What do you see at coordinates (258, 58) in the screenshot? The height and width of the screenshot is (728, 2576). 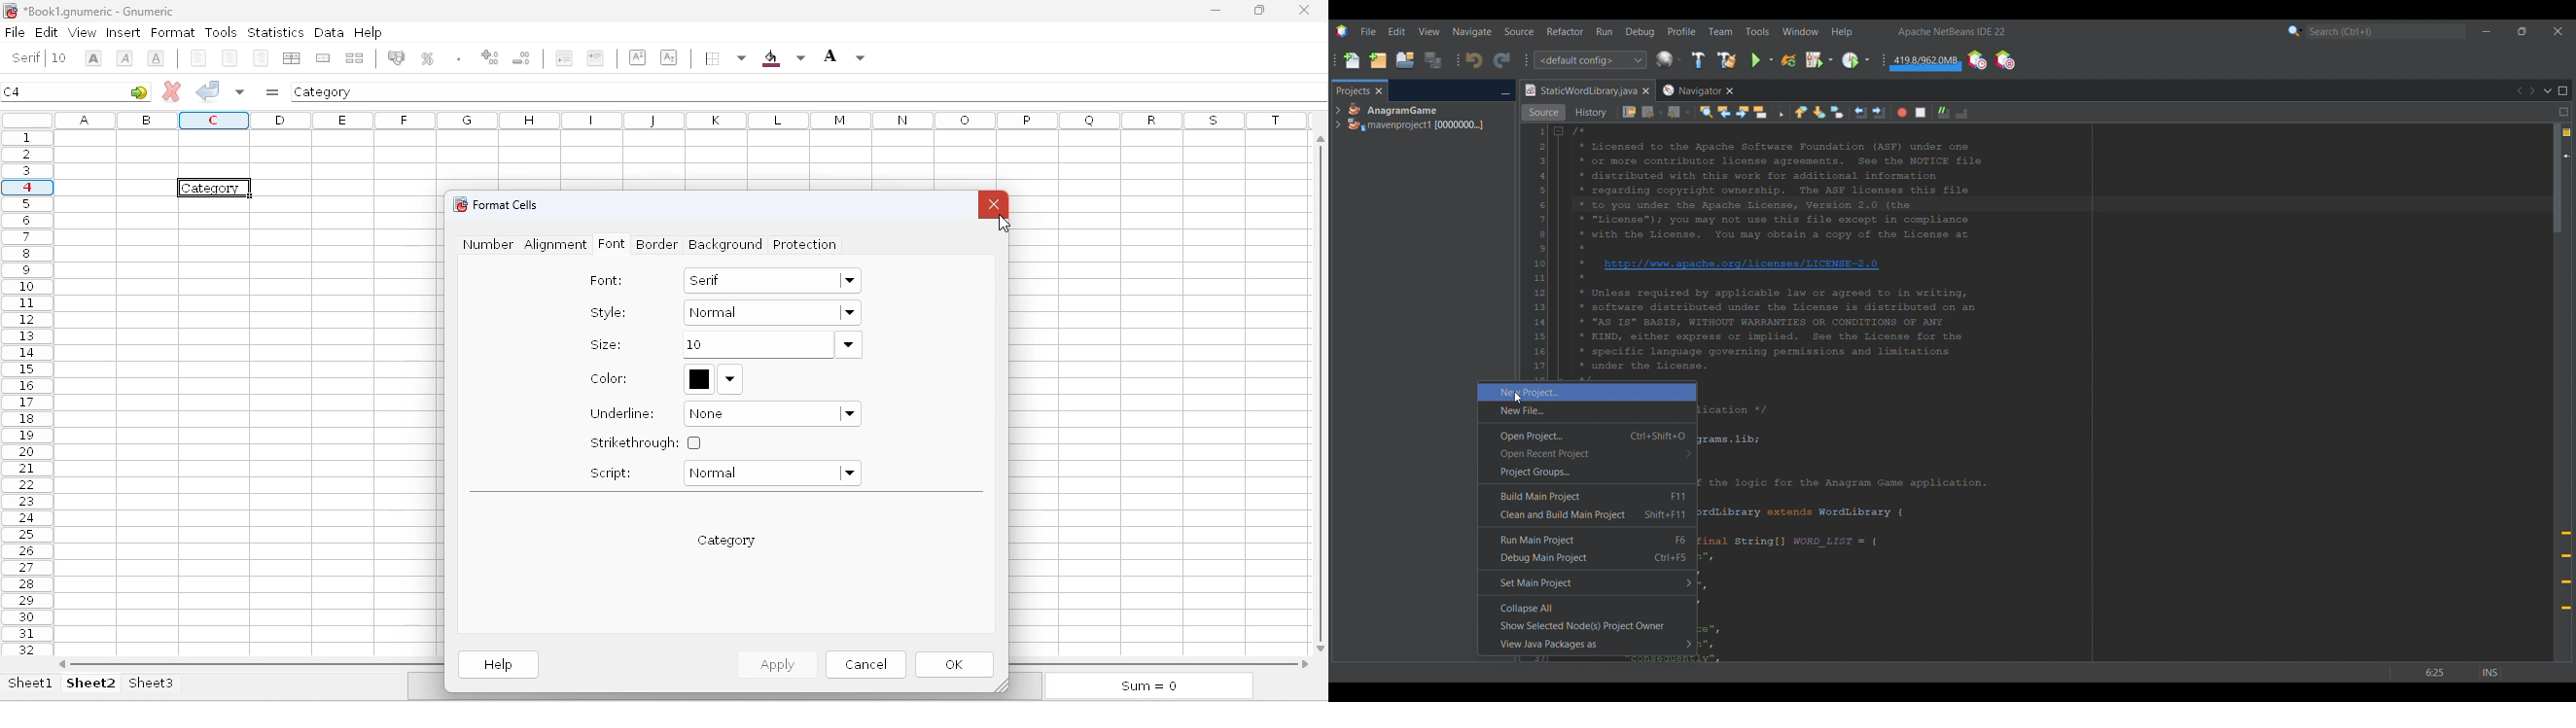 I see `center horizontally` at bounding box center [258, 58].